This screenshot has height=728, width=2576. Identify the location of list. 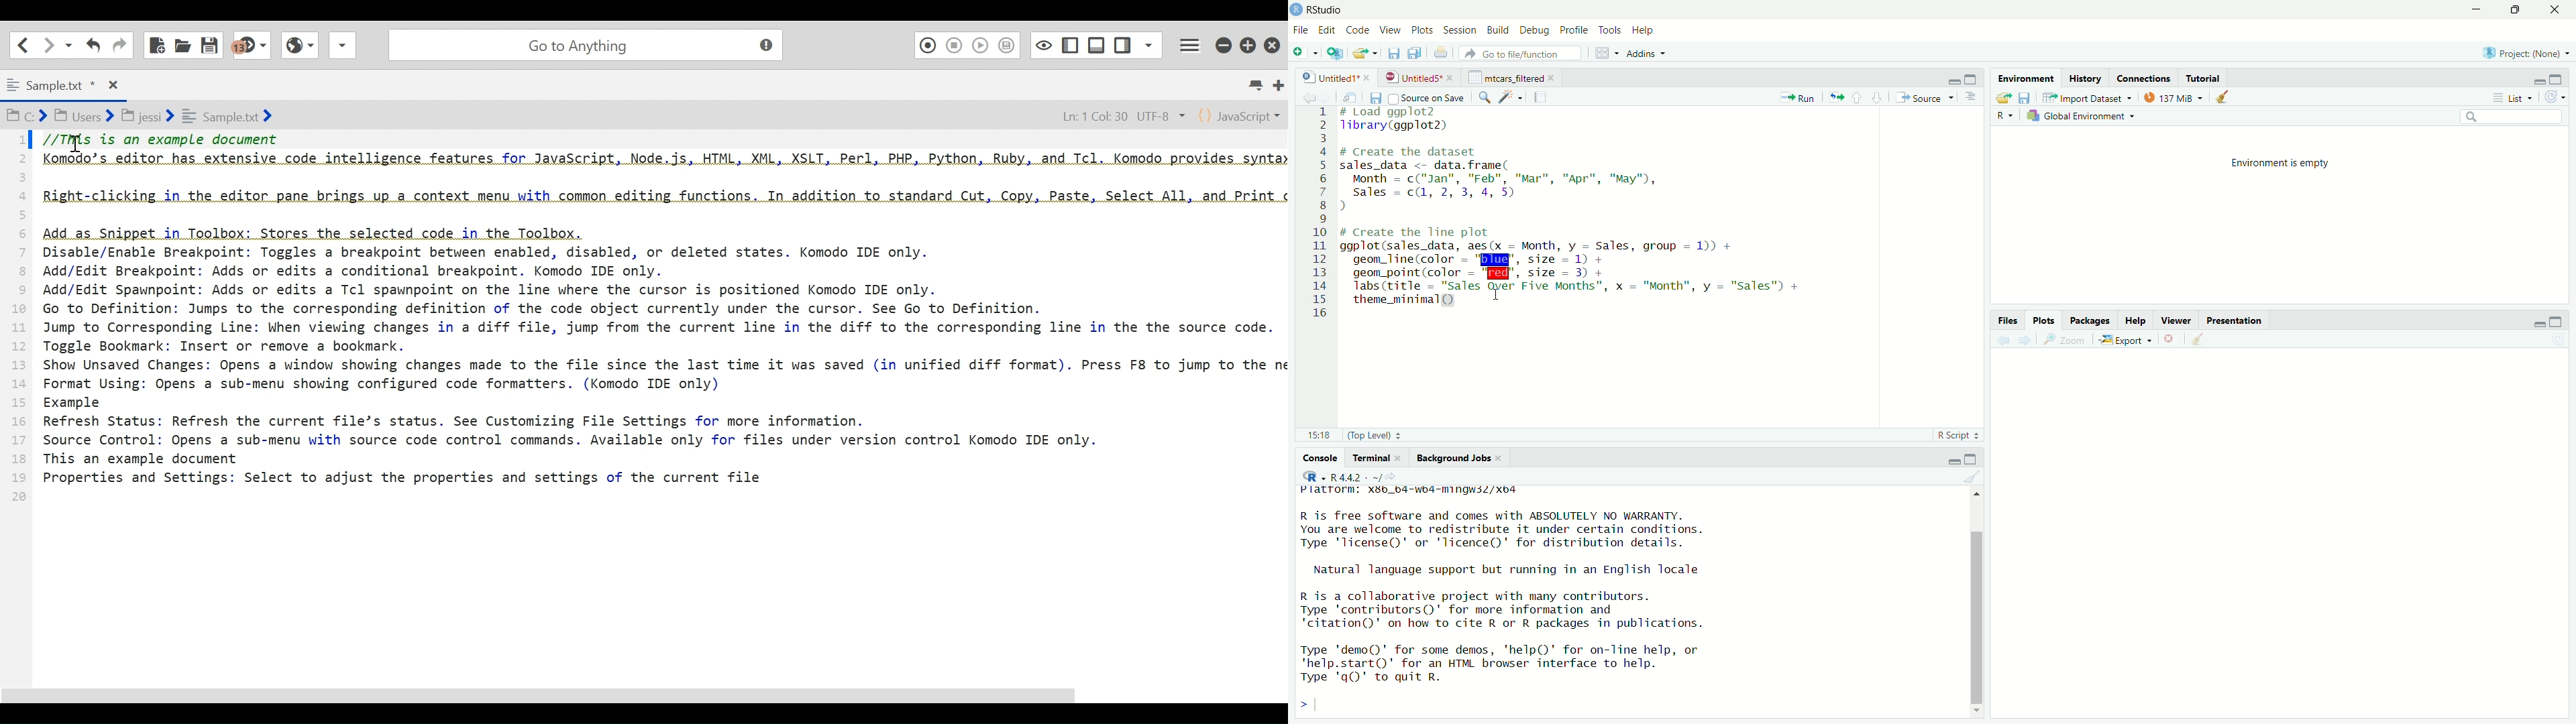
(2517, 97).